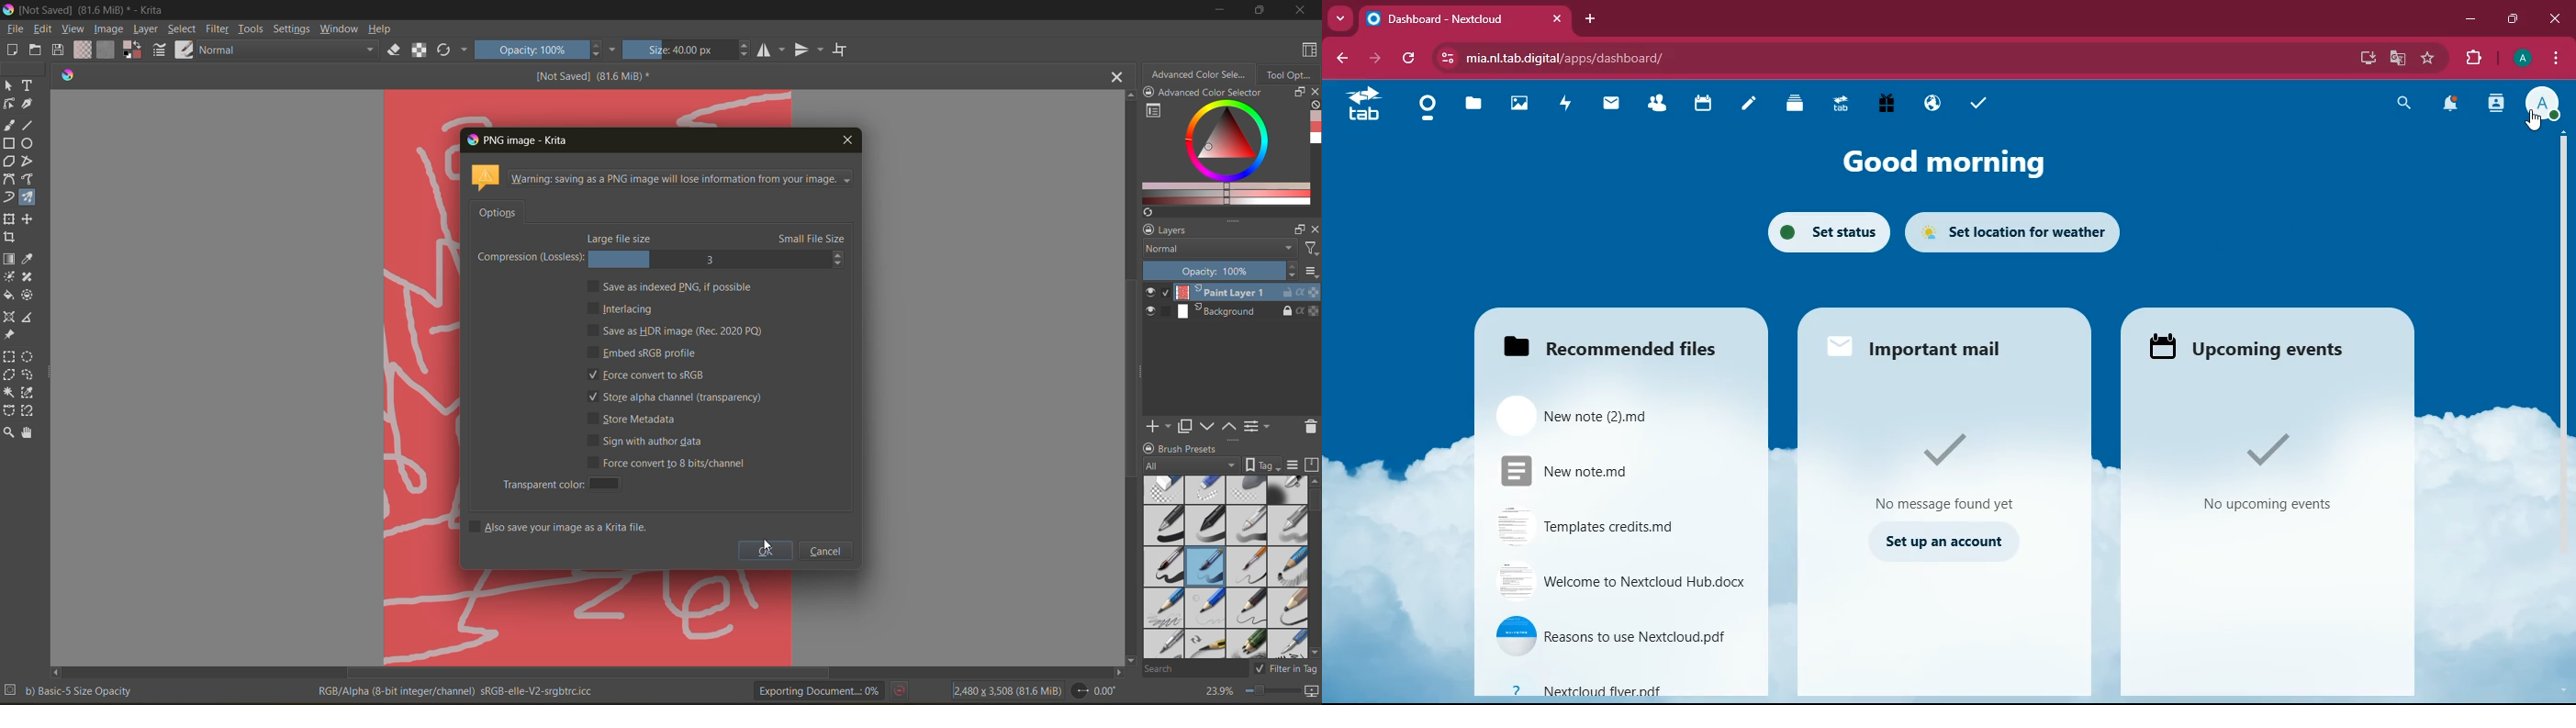 This screenshot has width=2576, height=728. I want to click on search, so click(2402, 106).